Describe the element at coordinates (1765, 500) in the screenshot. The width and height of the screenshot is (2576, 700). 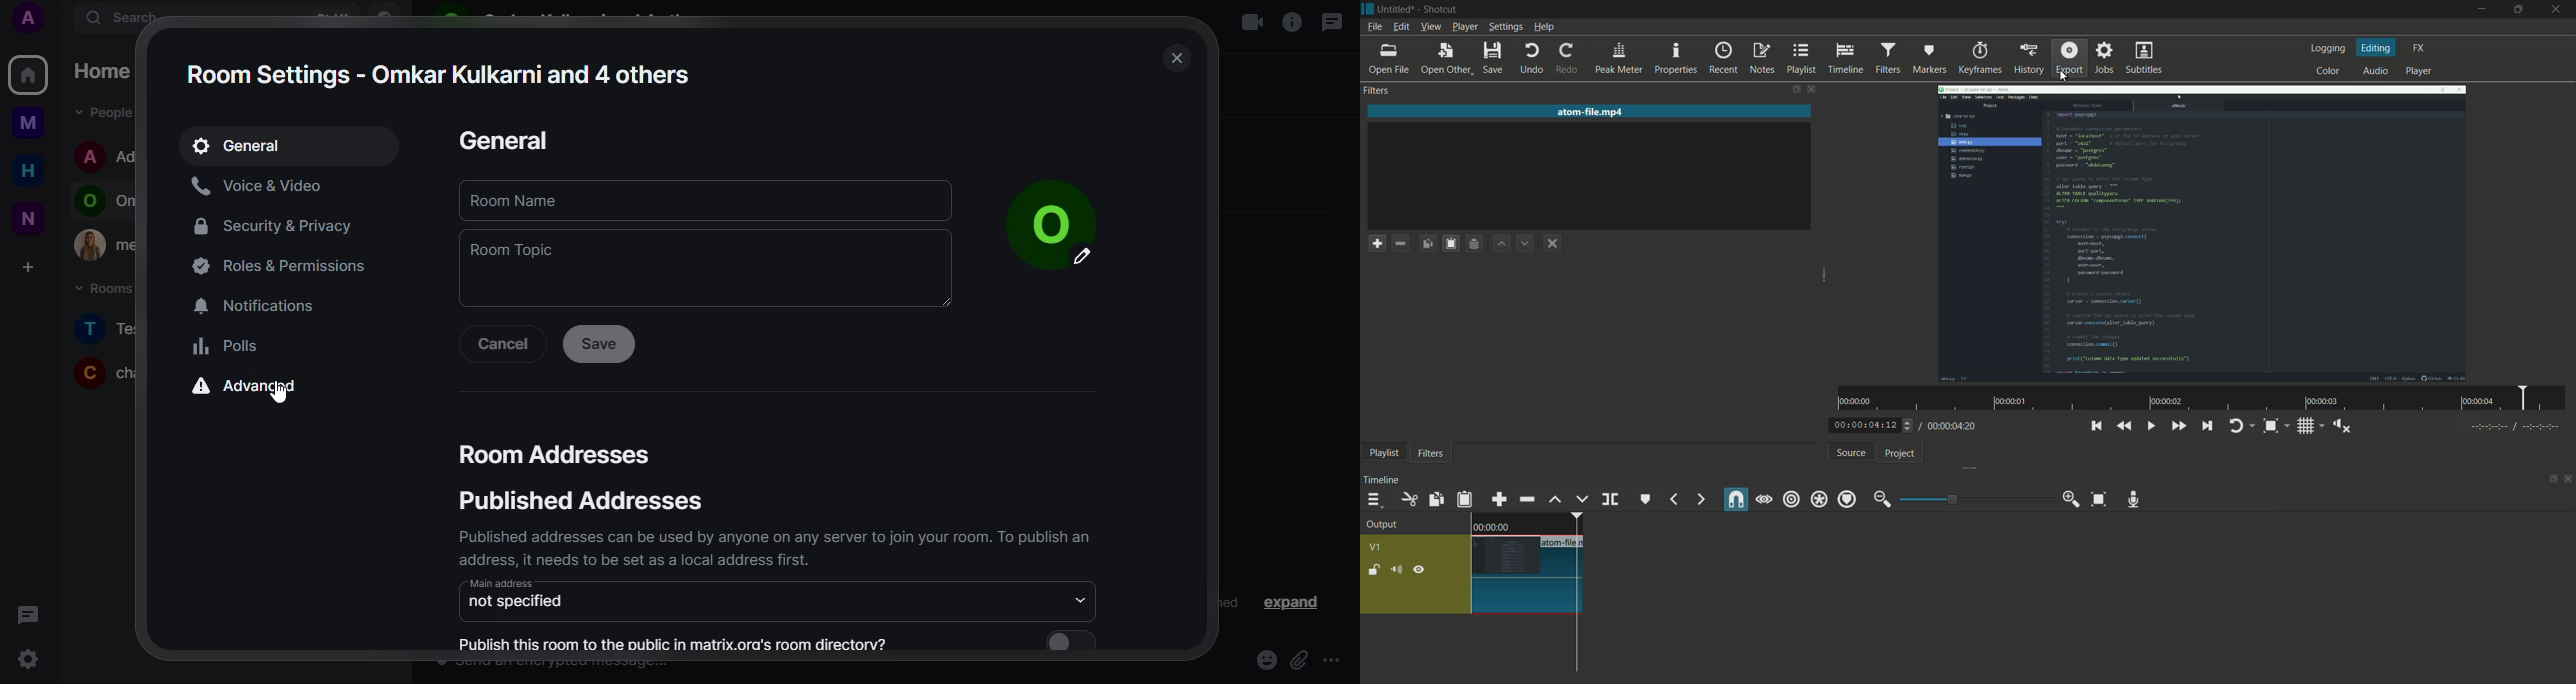
I see `scrub while dragging` at that location.